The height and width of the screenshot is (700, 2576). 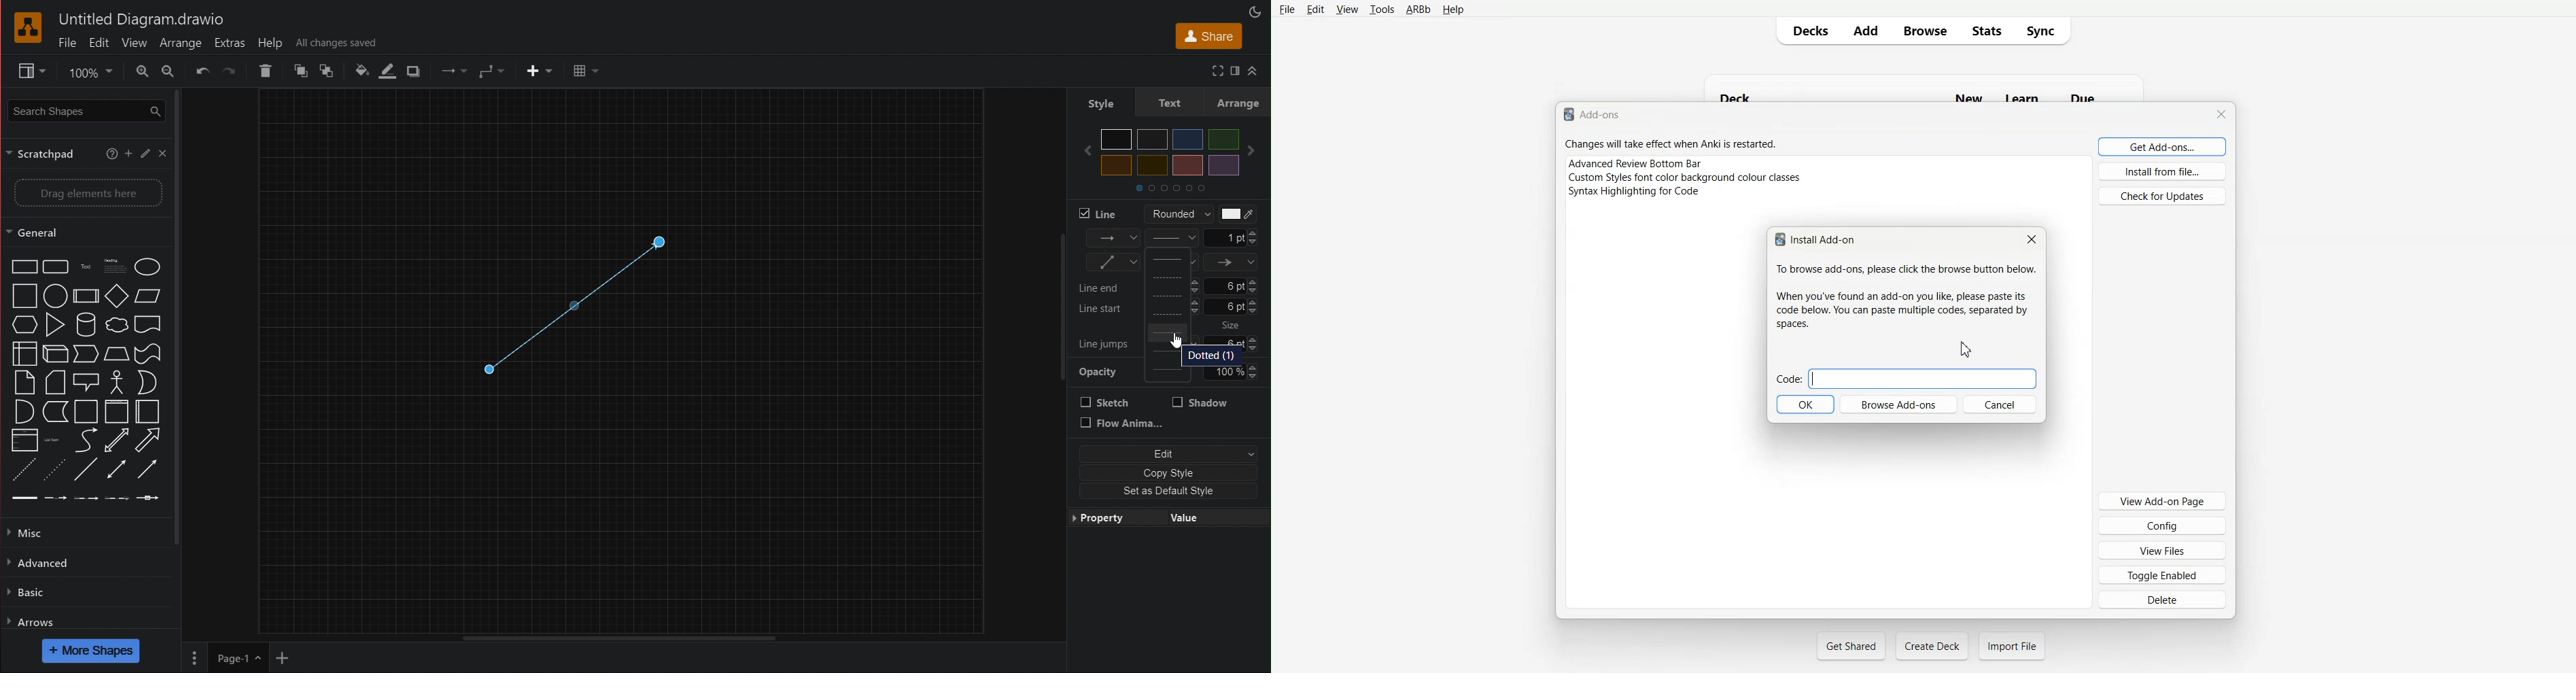 What do you see at coordinates (99, 43) in the screenshot?
I see `Edit` at bounding box center [99, 43].